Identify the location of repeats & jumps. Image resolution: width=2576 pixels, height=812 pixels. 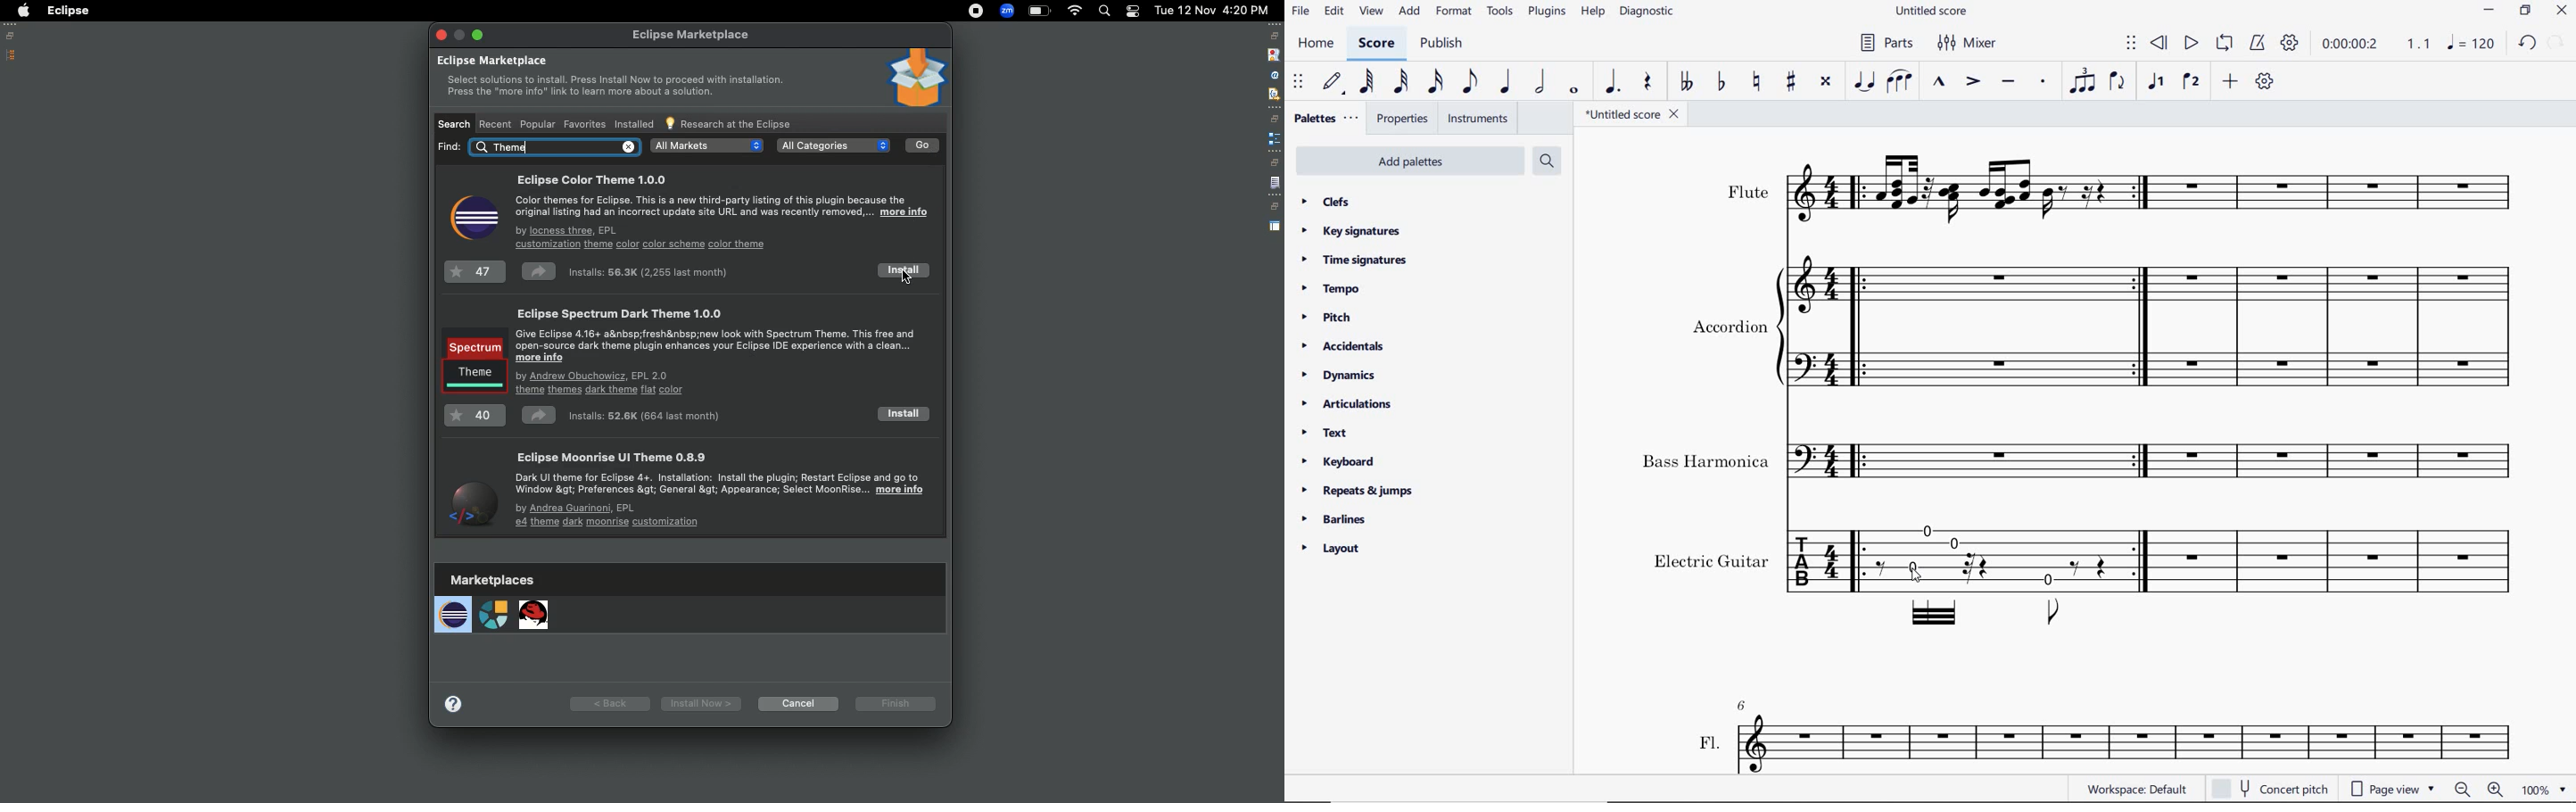
(1357, 491).